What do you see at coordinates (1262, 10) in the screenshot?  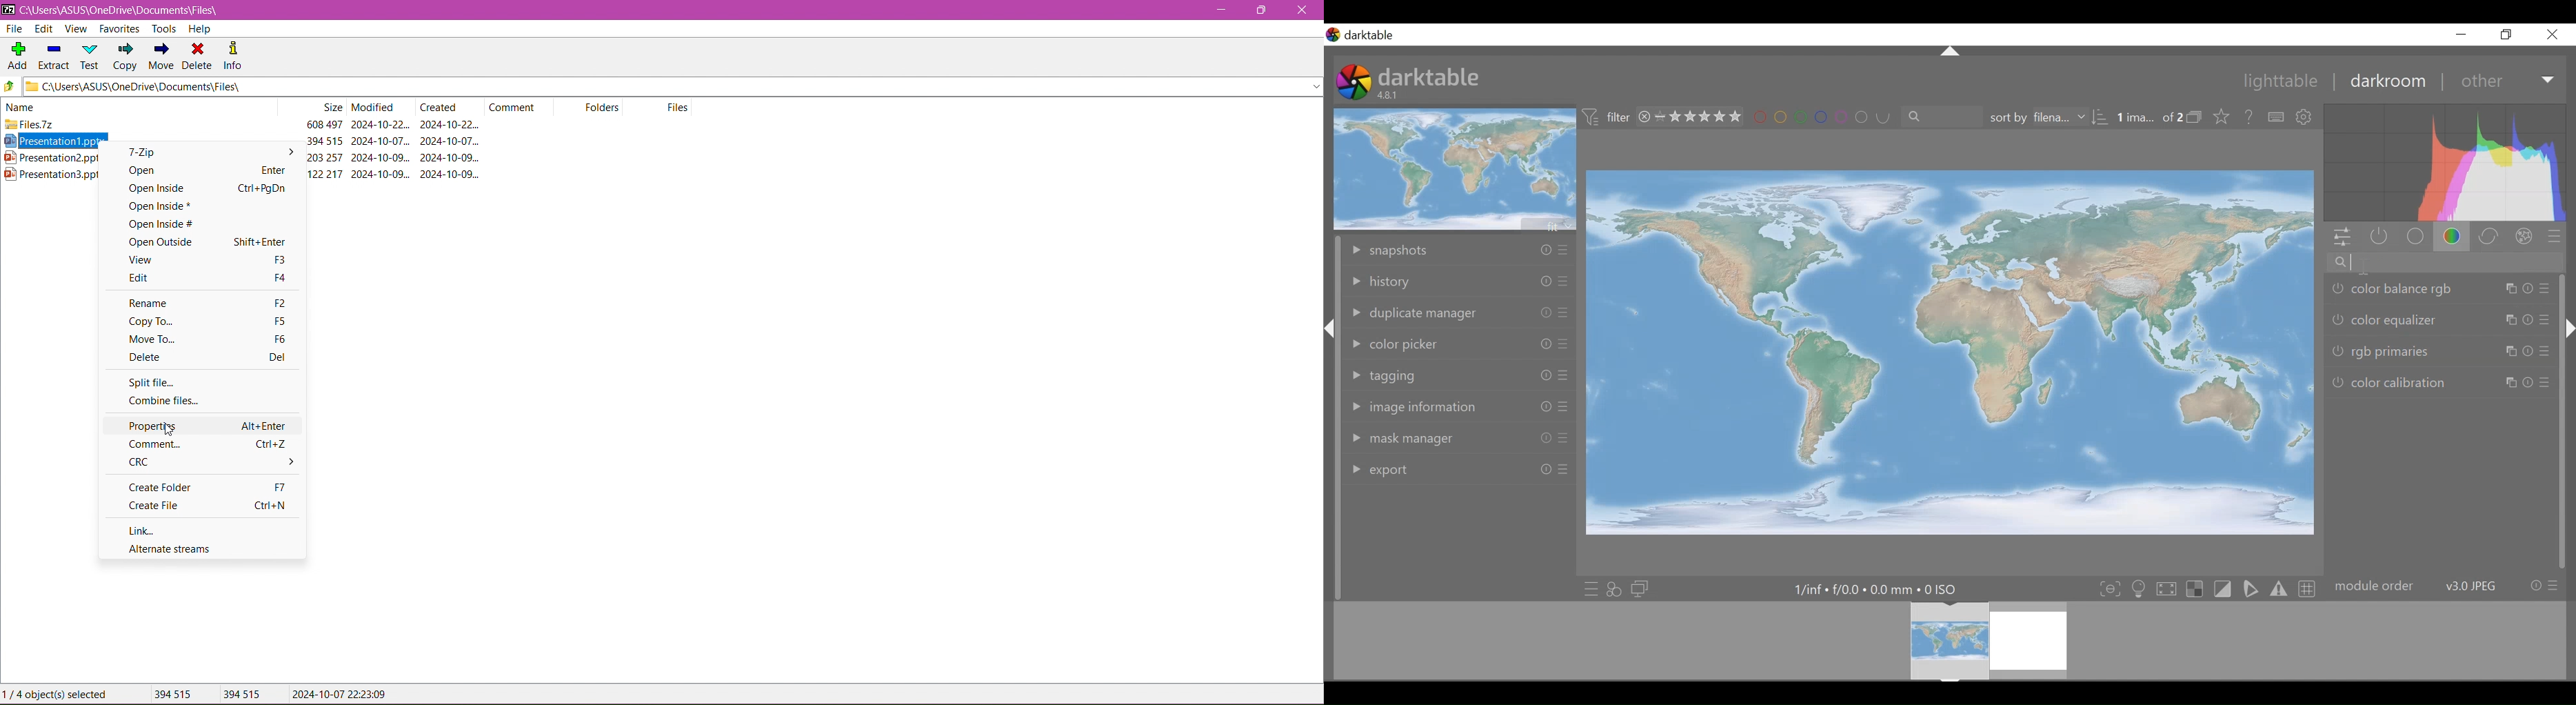 I see `Restore Down` at bounding box center [1262, 10].